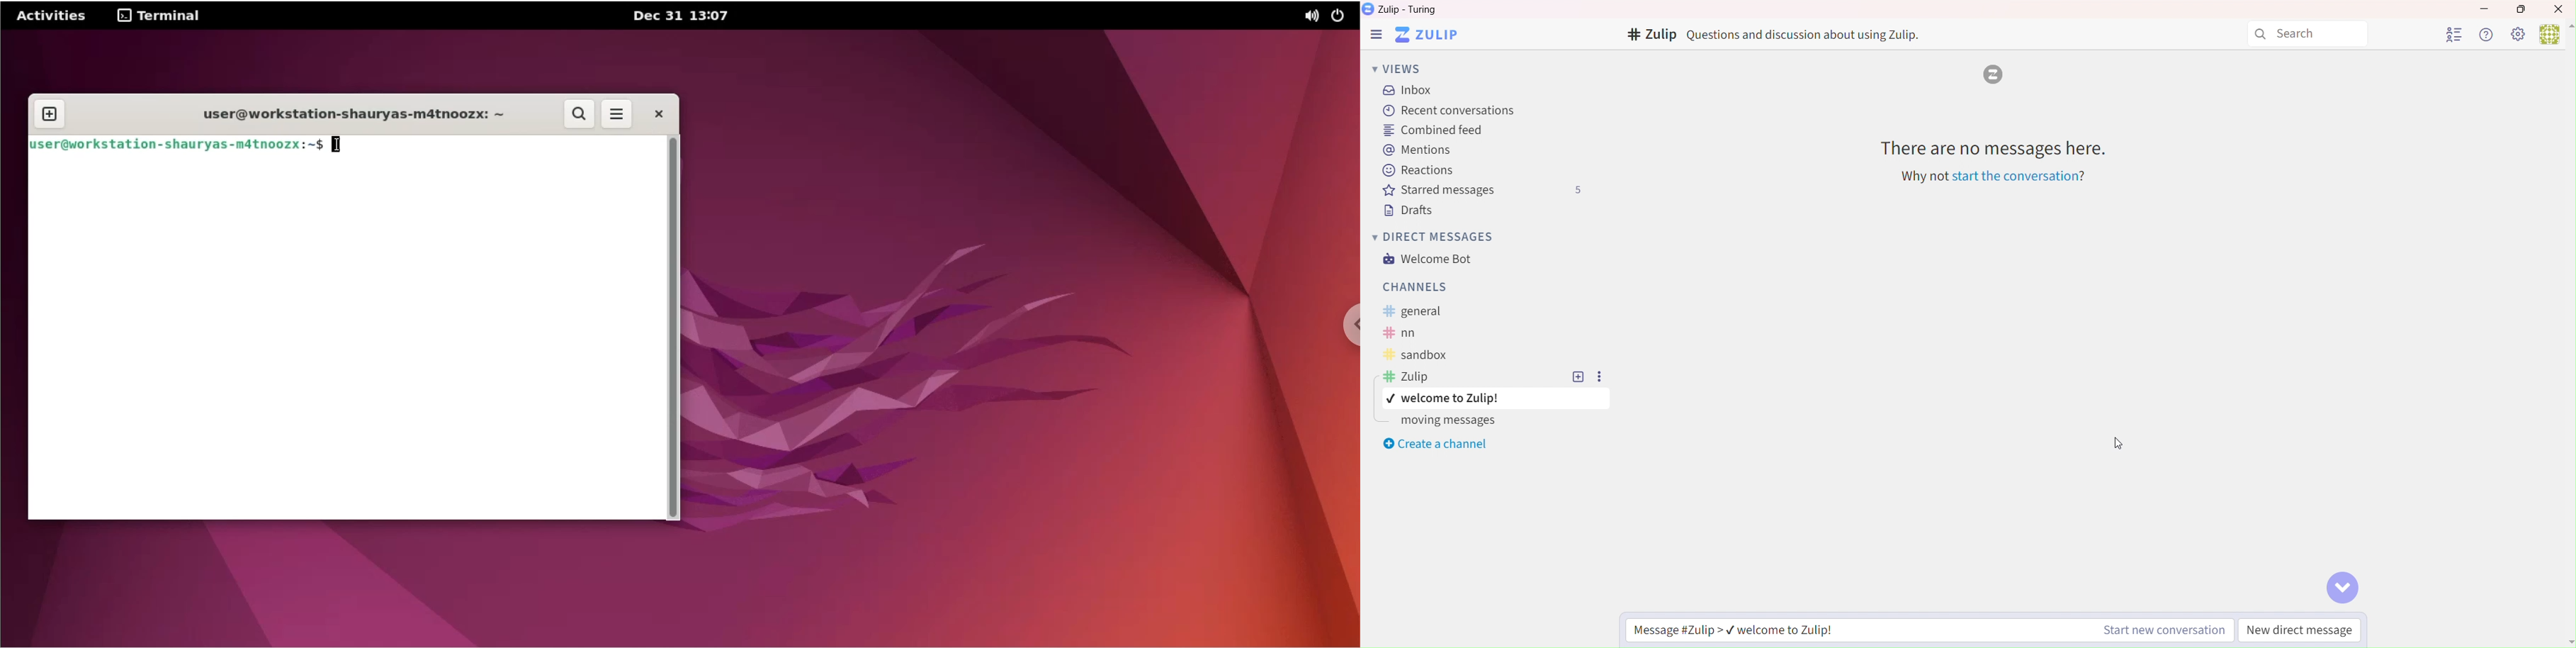 The width and height of the screenshot is (2576, 672). What do you see at coordinates (1343, 16) in the screenshot?
I see `power options` at bounding box center [1343, 16].